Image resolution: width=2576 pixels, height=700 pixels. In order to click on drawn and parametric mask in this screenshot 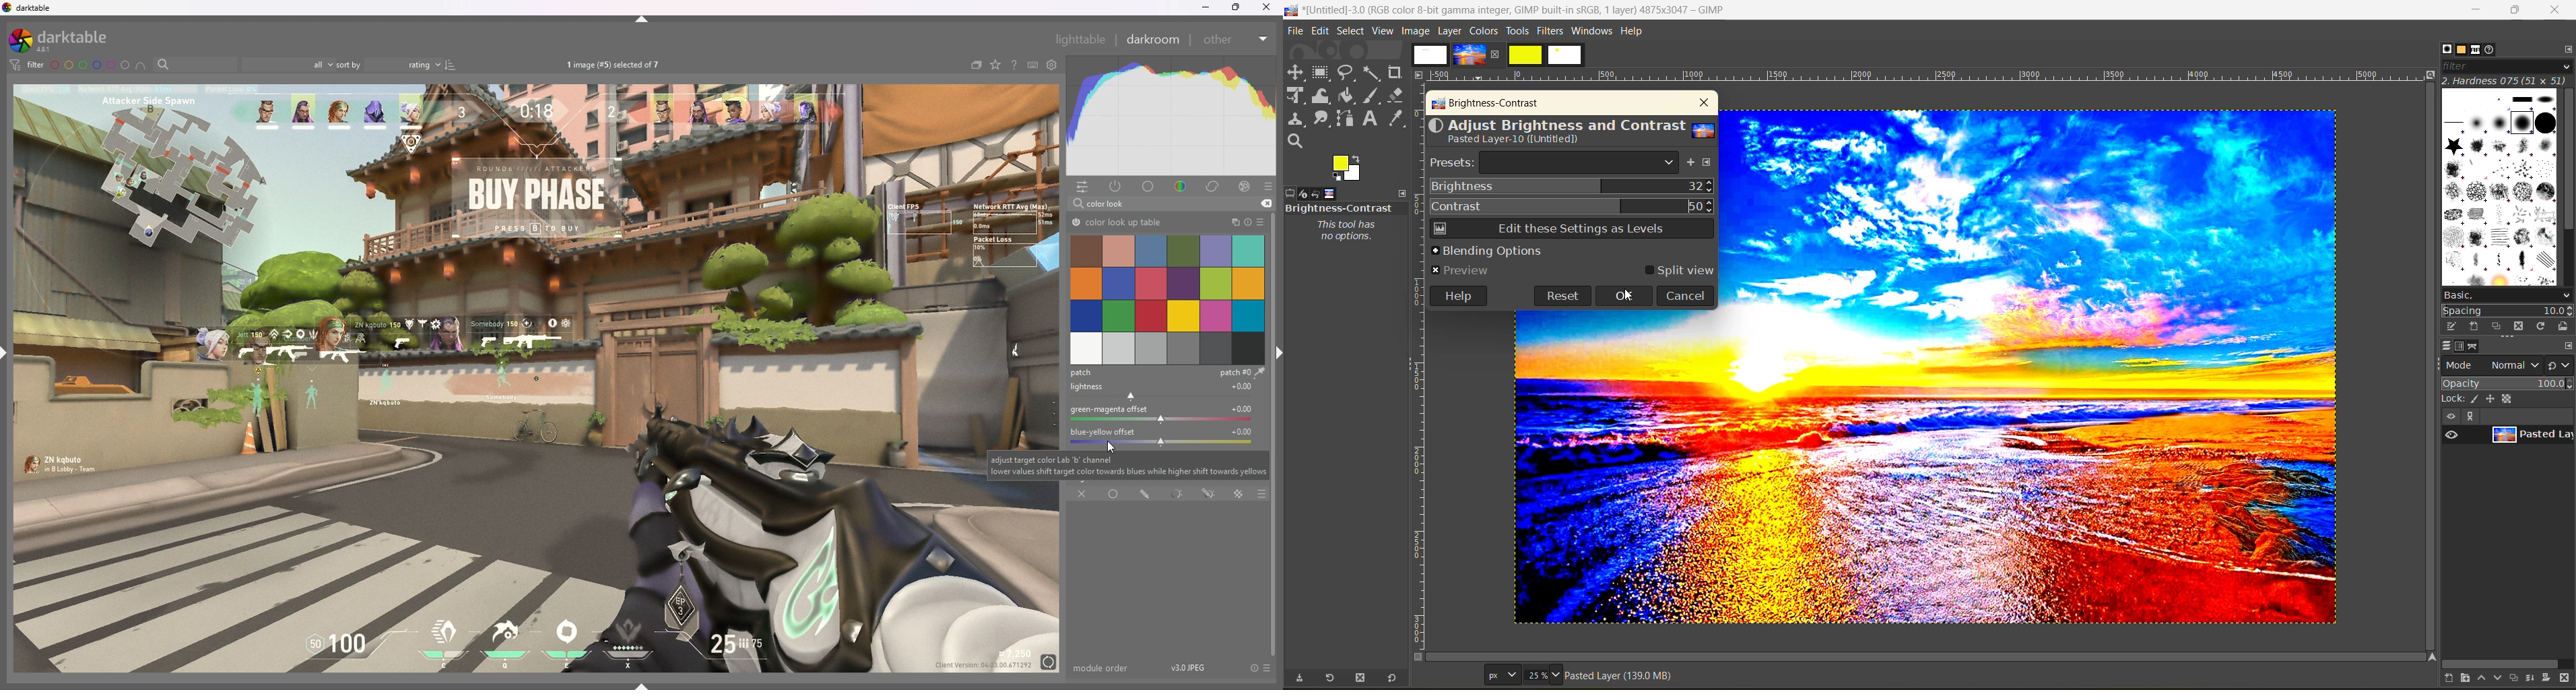, I will do `click(1208, 495)`.